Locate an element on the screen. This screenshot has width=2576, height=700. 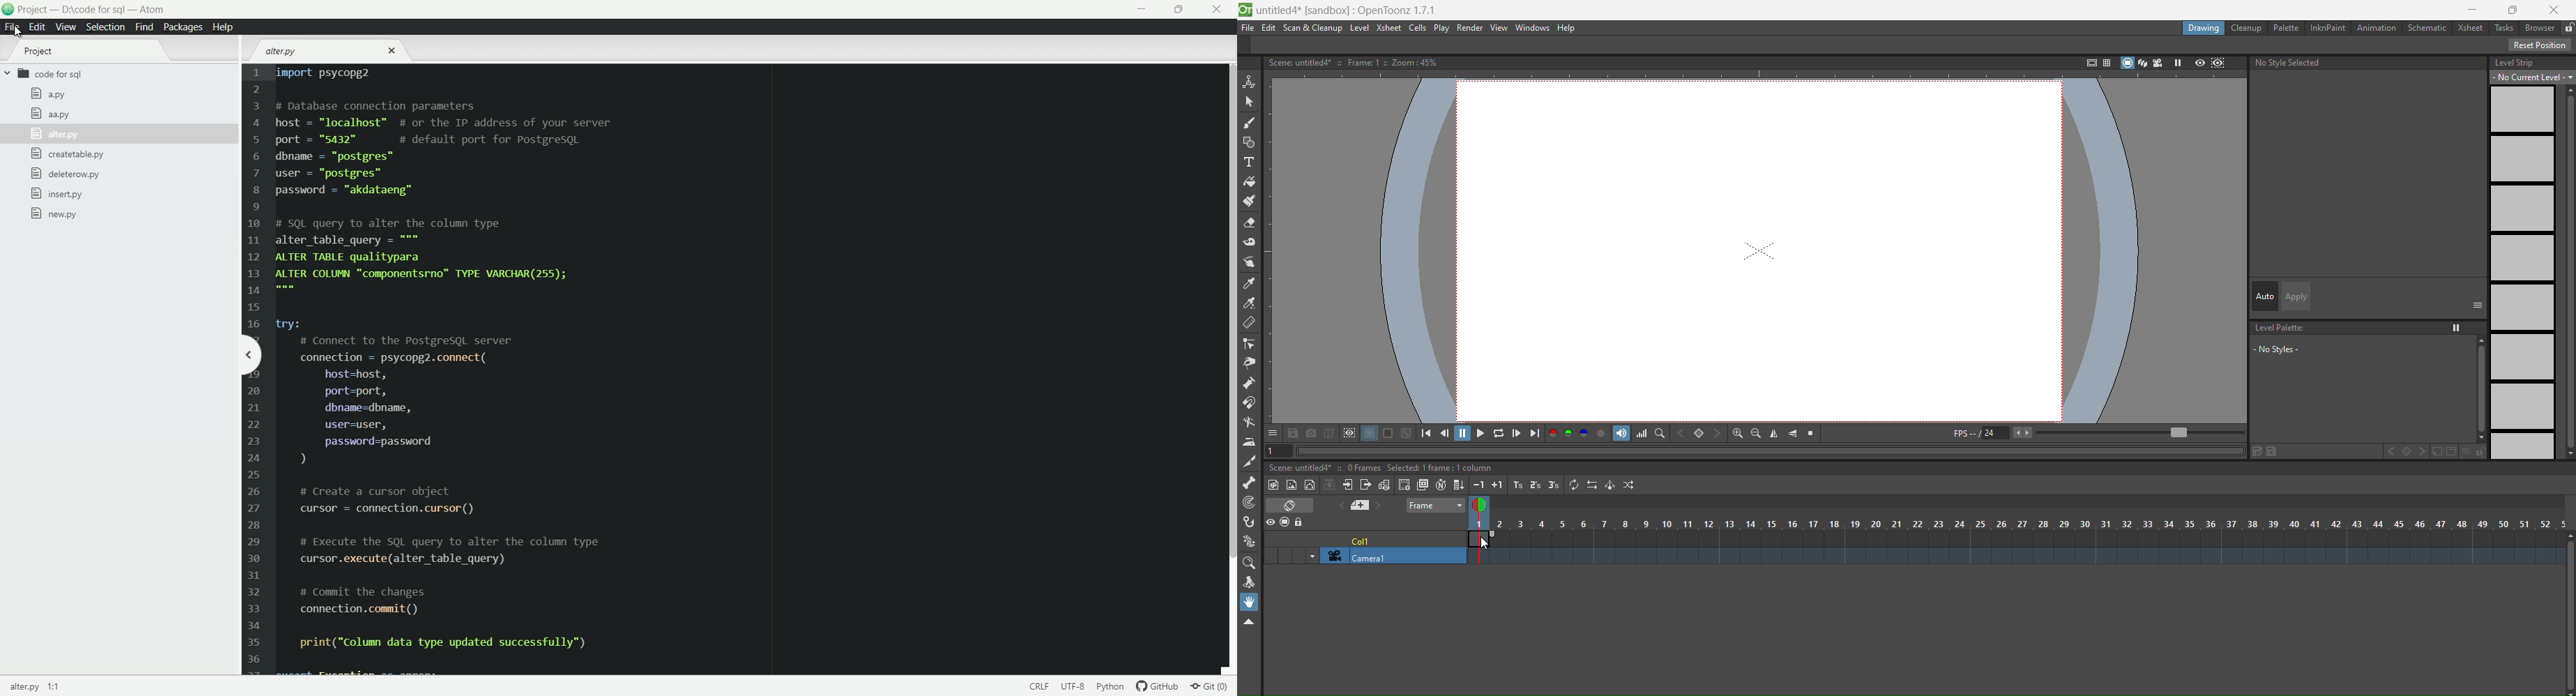
createtable.py file is located at coordinates (66, 153).